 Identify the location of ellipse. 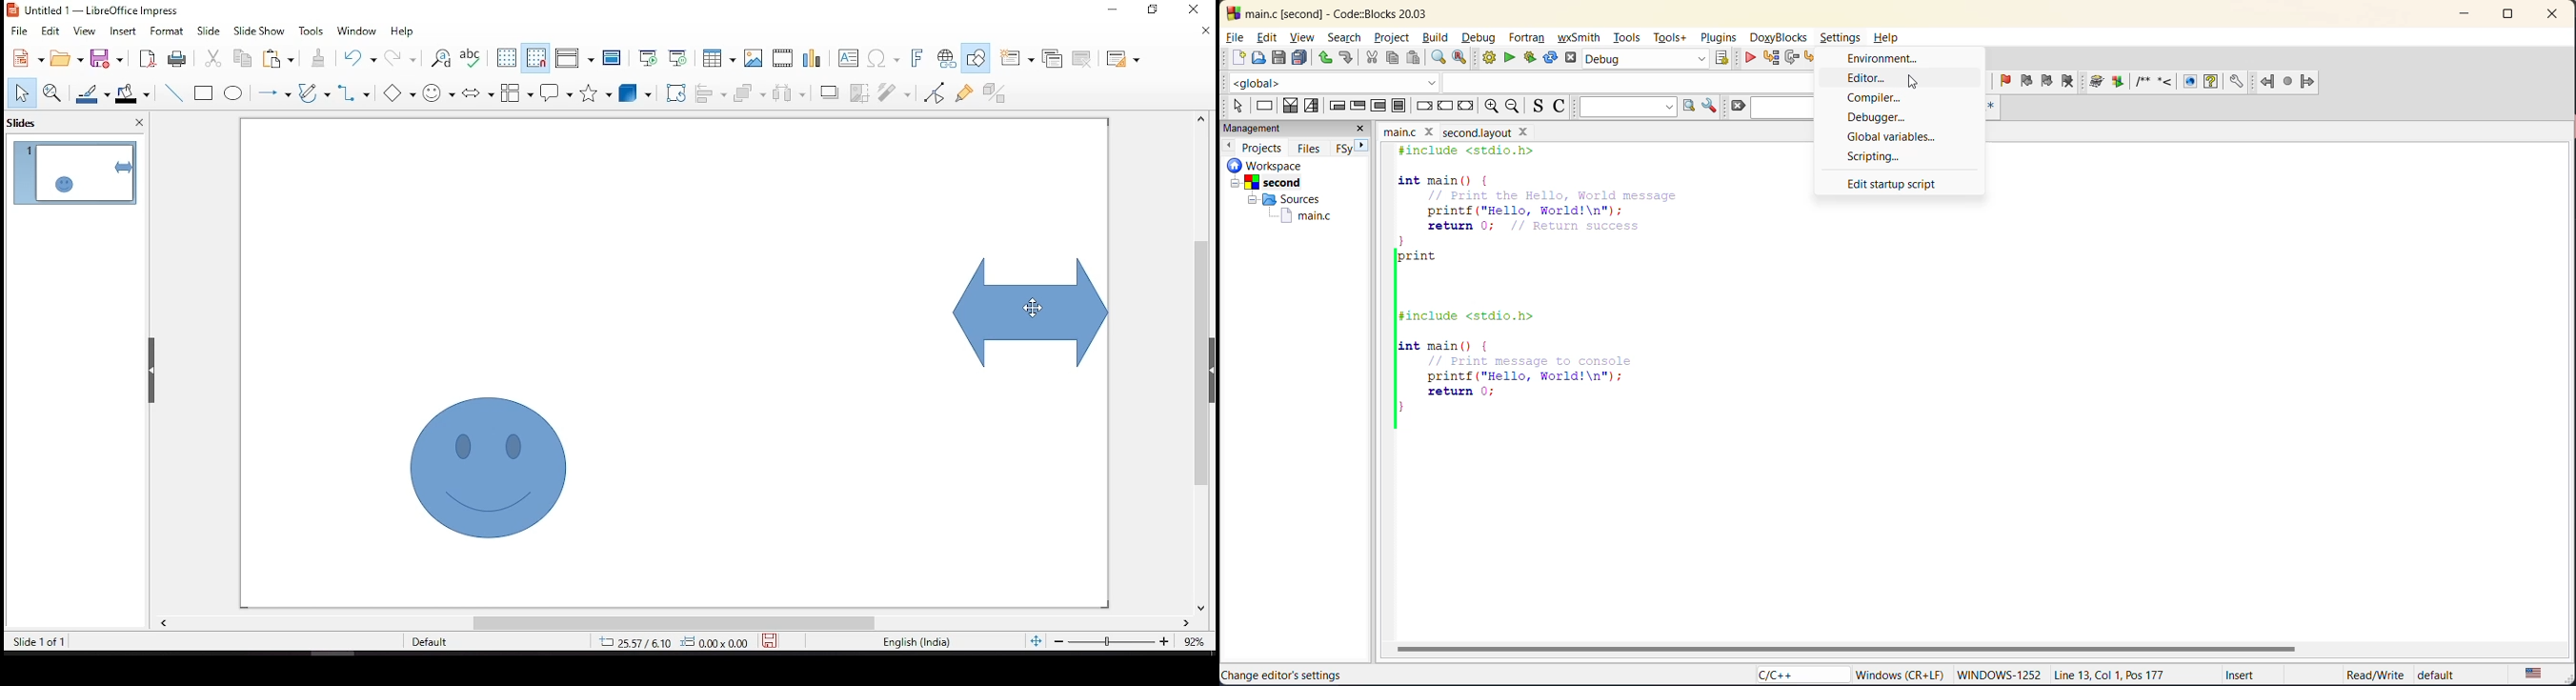
(233, 93).